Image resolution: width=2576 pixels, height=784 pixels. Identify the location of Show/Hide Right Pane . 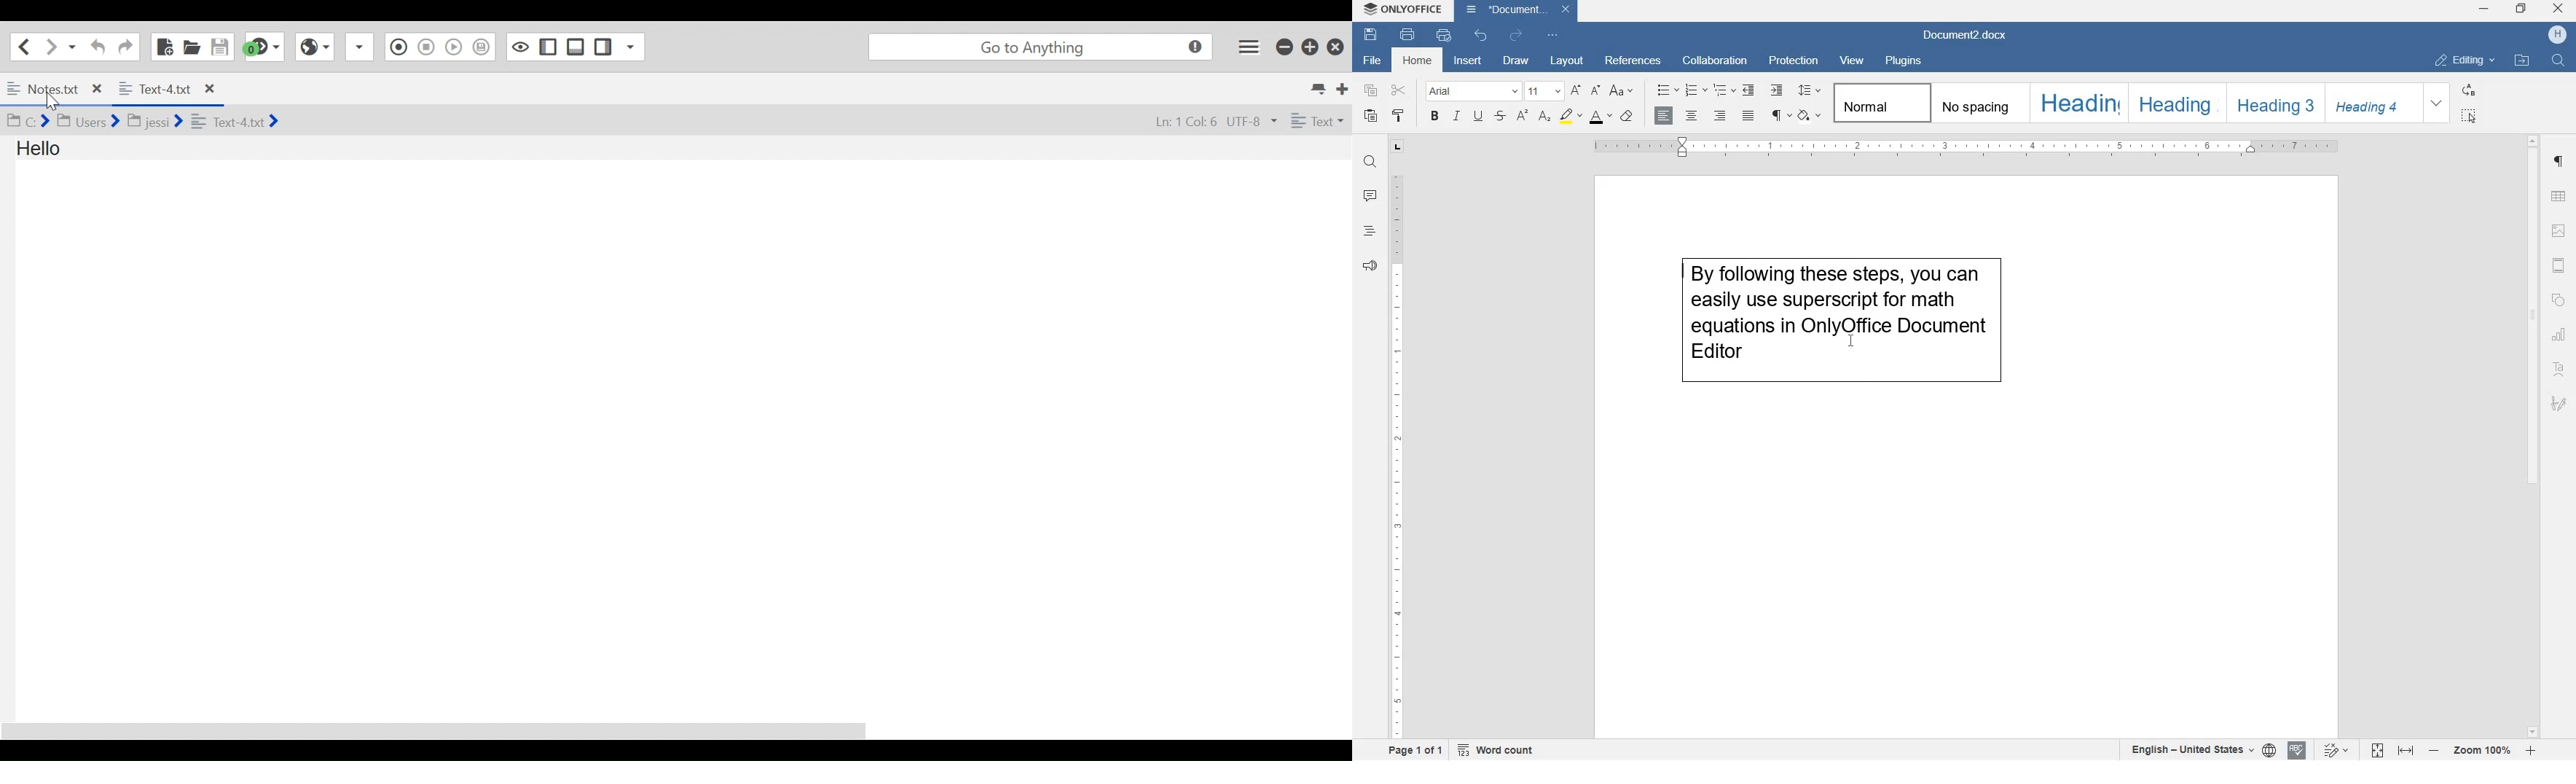
(604, 47).